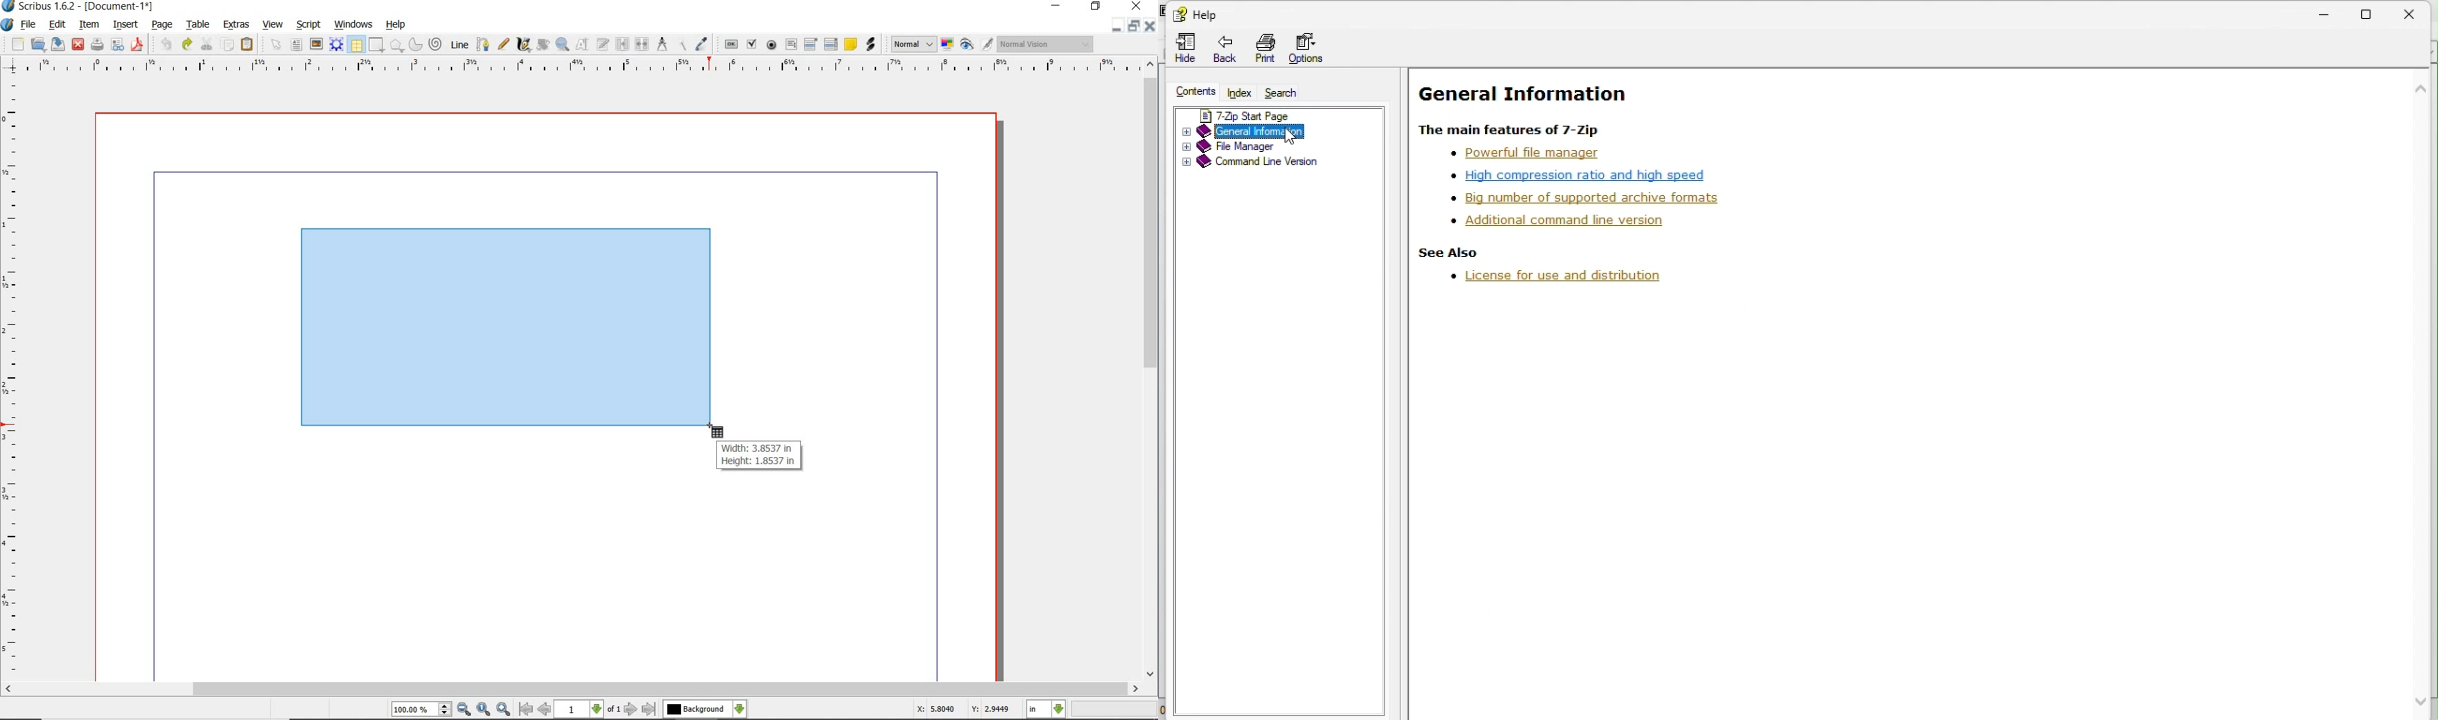 The image size is (2464, 728). What do you see at coordinates (124, 26) in the screenshot?
I see `insert` at bounding box center [124, 26].